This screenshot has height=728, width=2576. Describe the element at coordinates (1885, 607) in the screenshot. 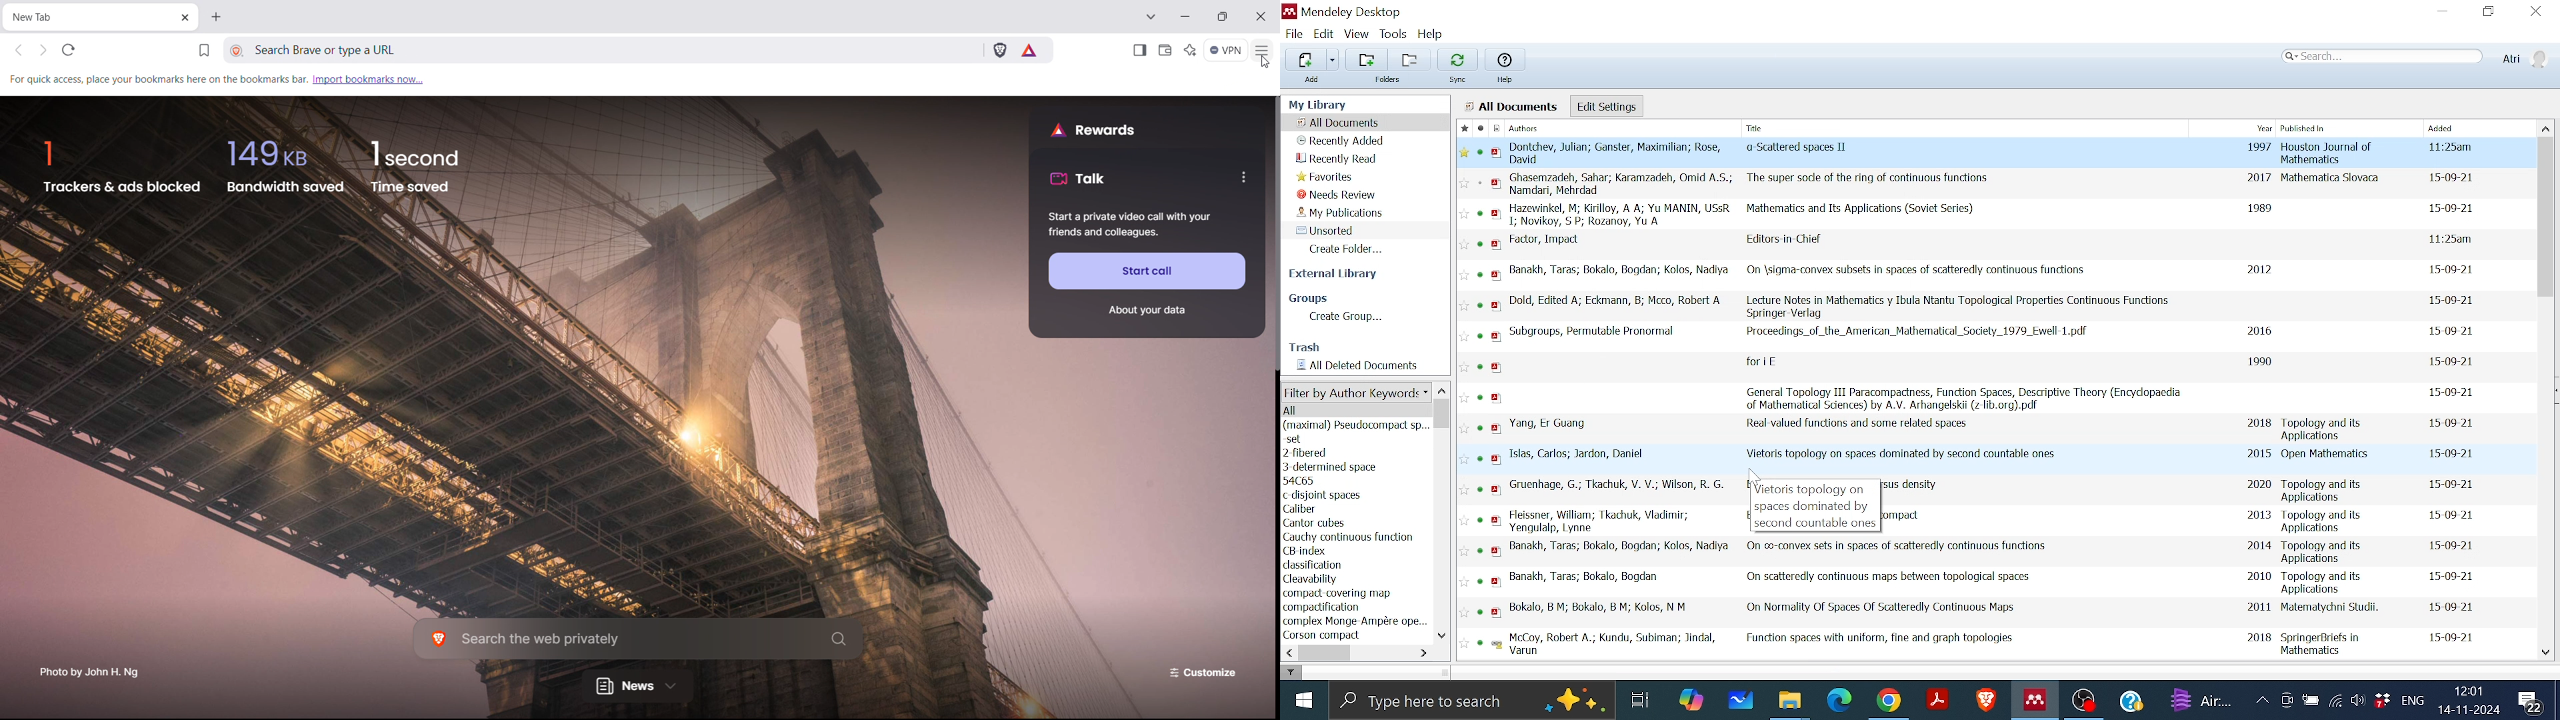

I see `Title` at that location.